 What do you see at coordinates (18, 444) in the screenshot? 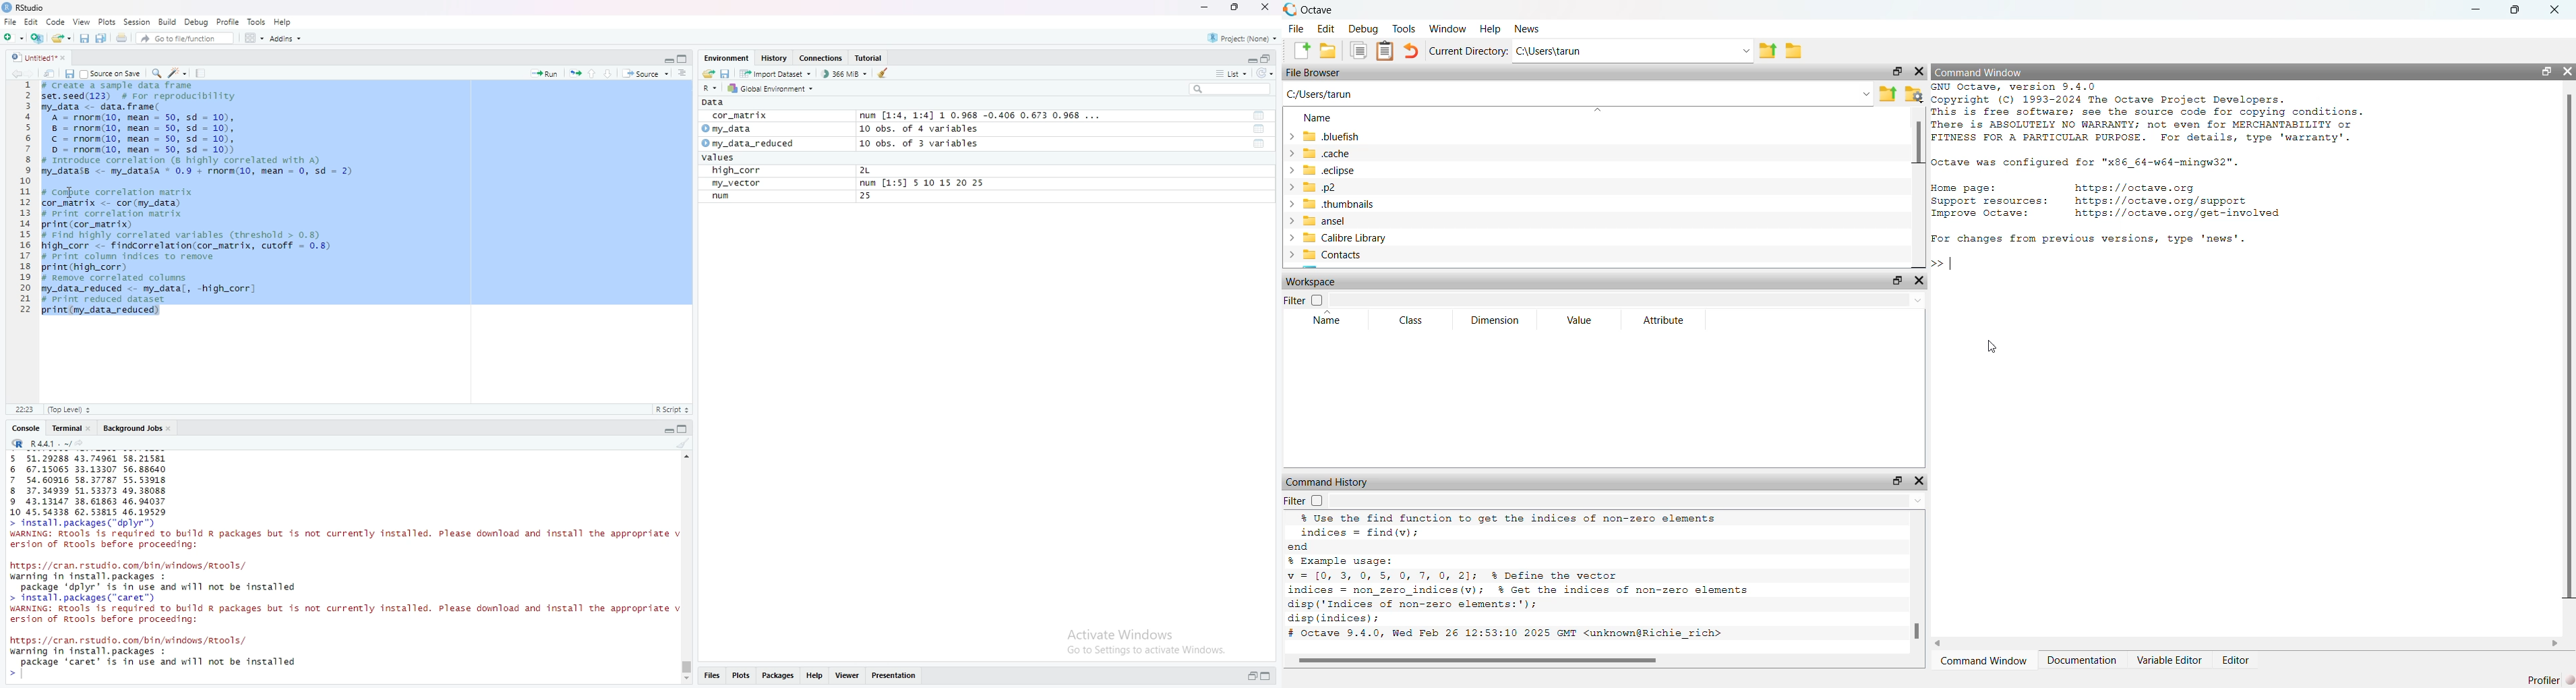
I see `R` at bounding box center [18, 444].